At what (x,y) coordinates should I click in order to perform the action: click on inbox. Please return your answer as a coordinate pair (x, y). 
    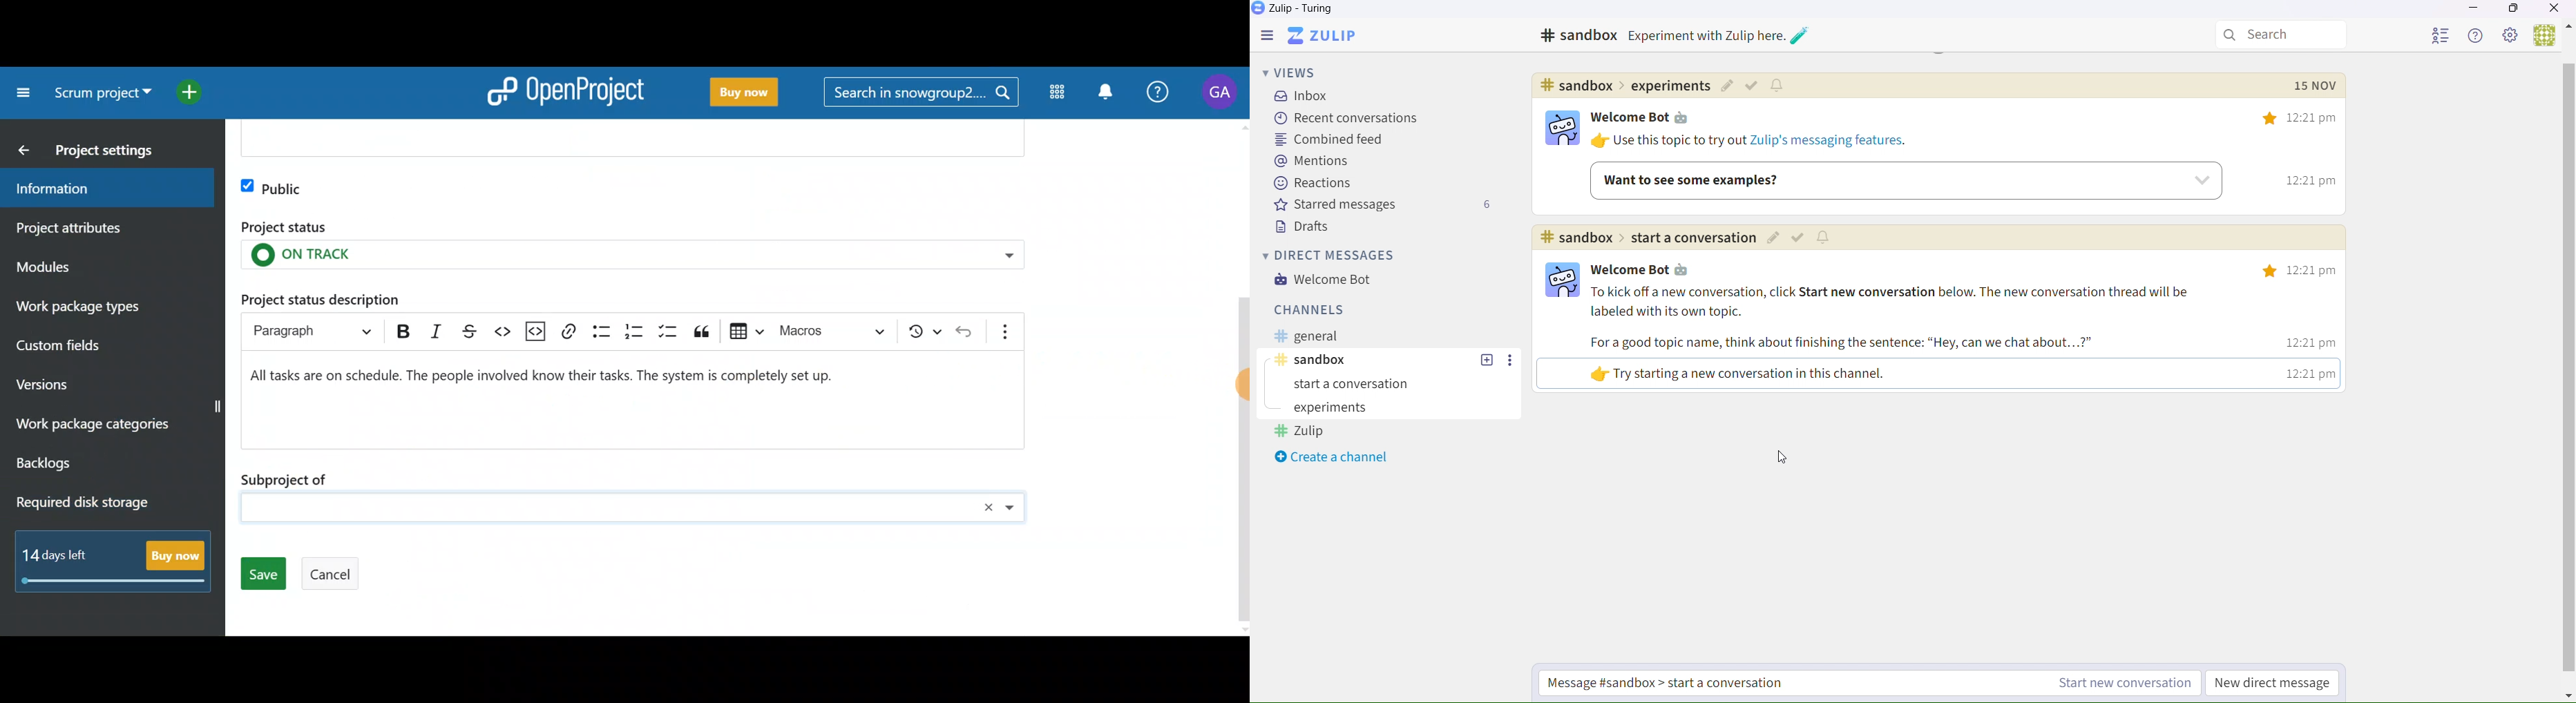
    Looking at the image, I should click on (1305, 97).